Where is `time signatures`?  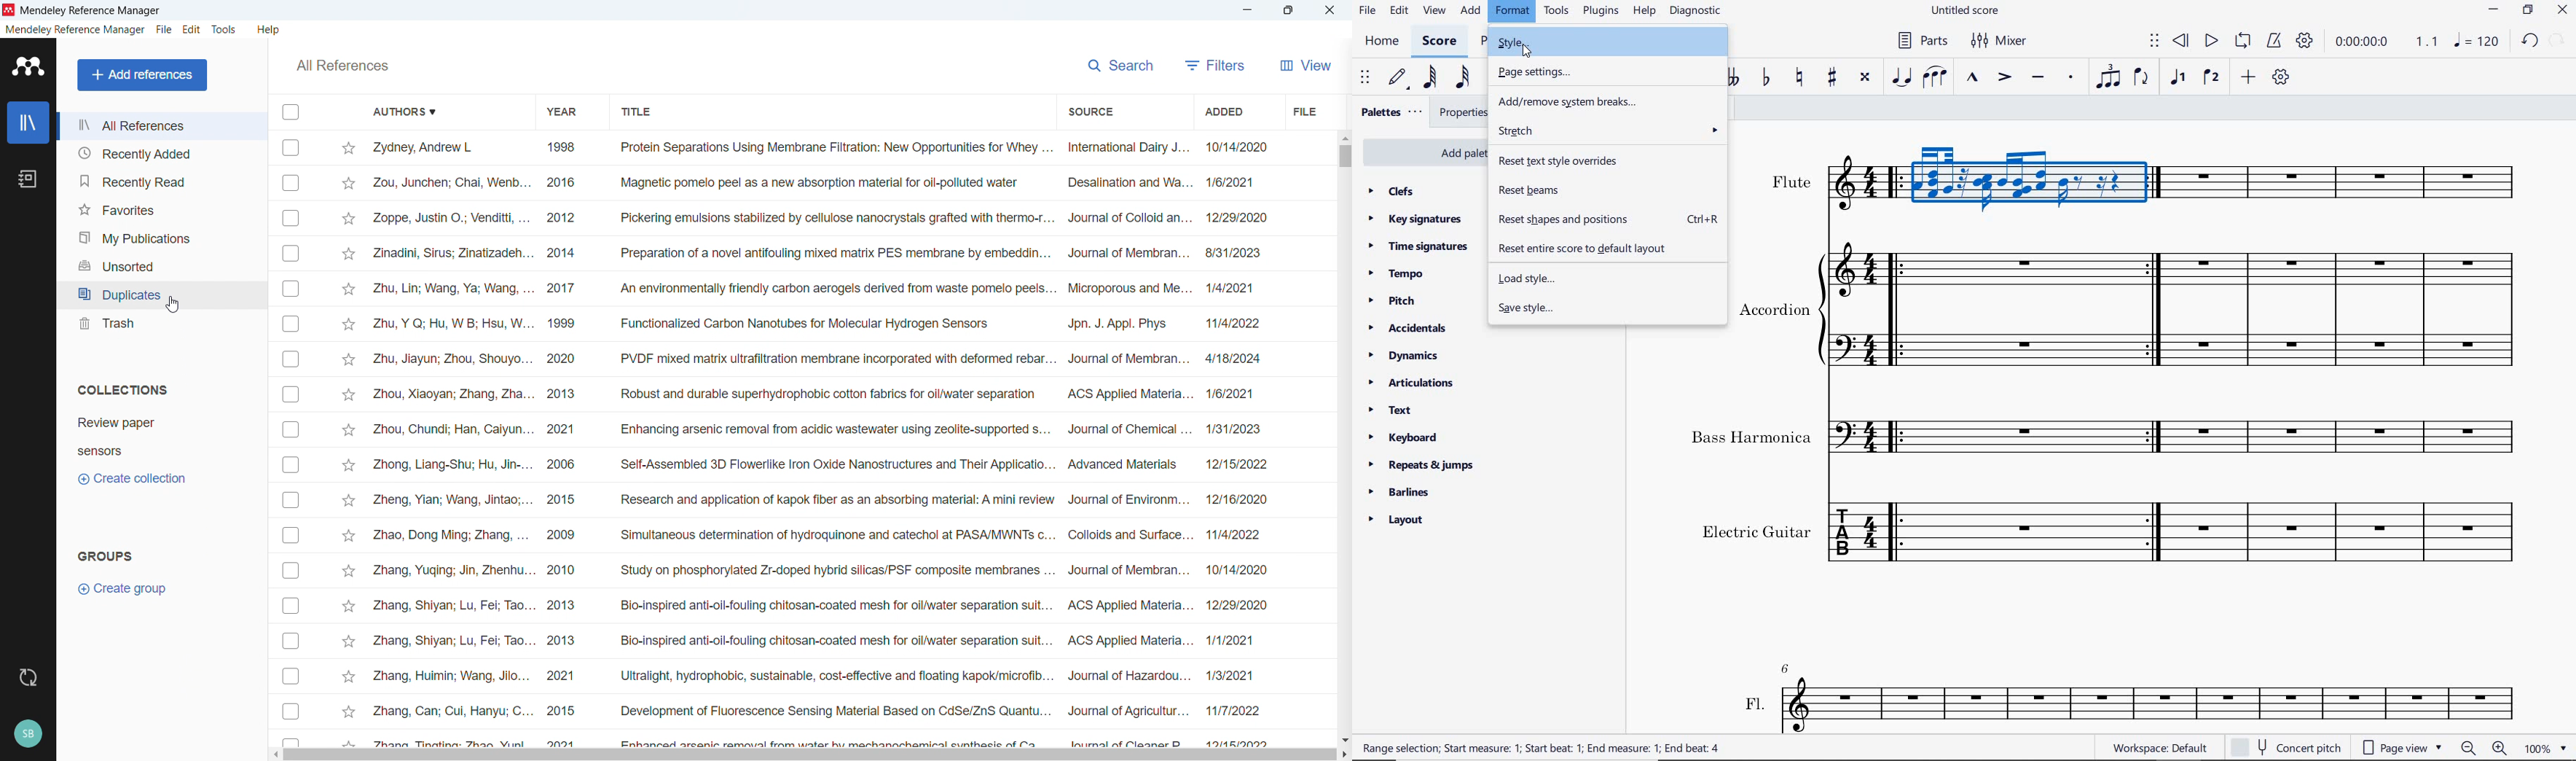
time signatures is located at coordinates (1420, 249).